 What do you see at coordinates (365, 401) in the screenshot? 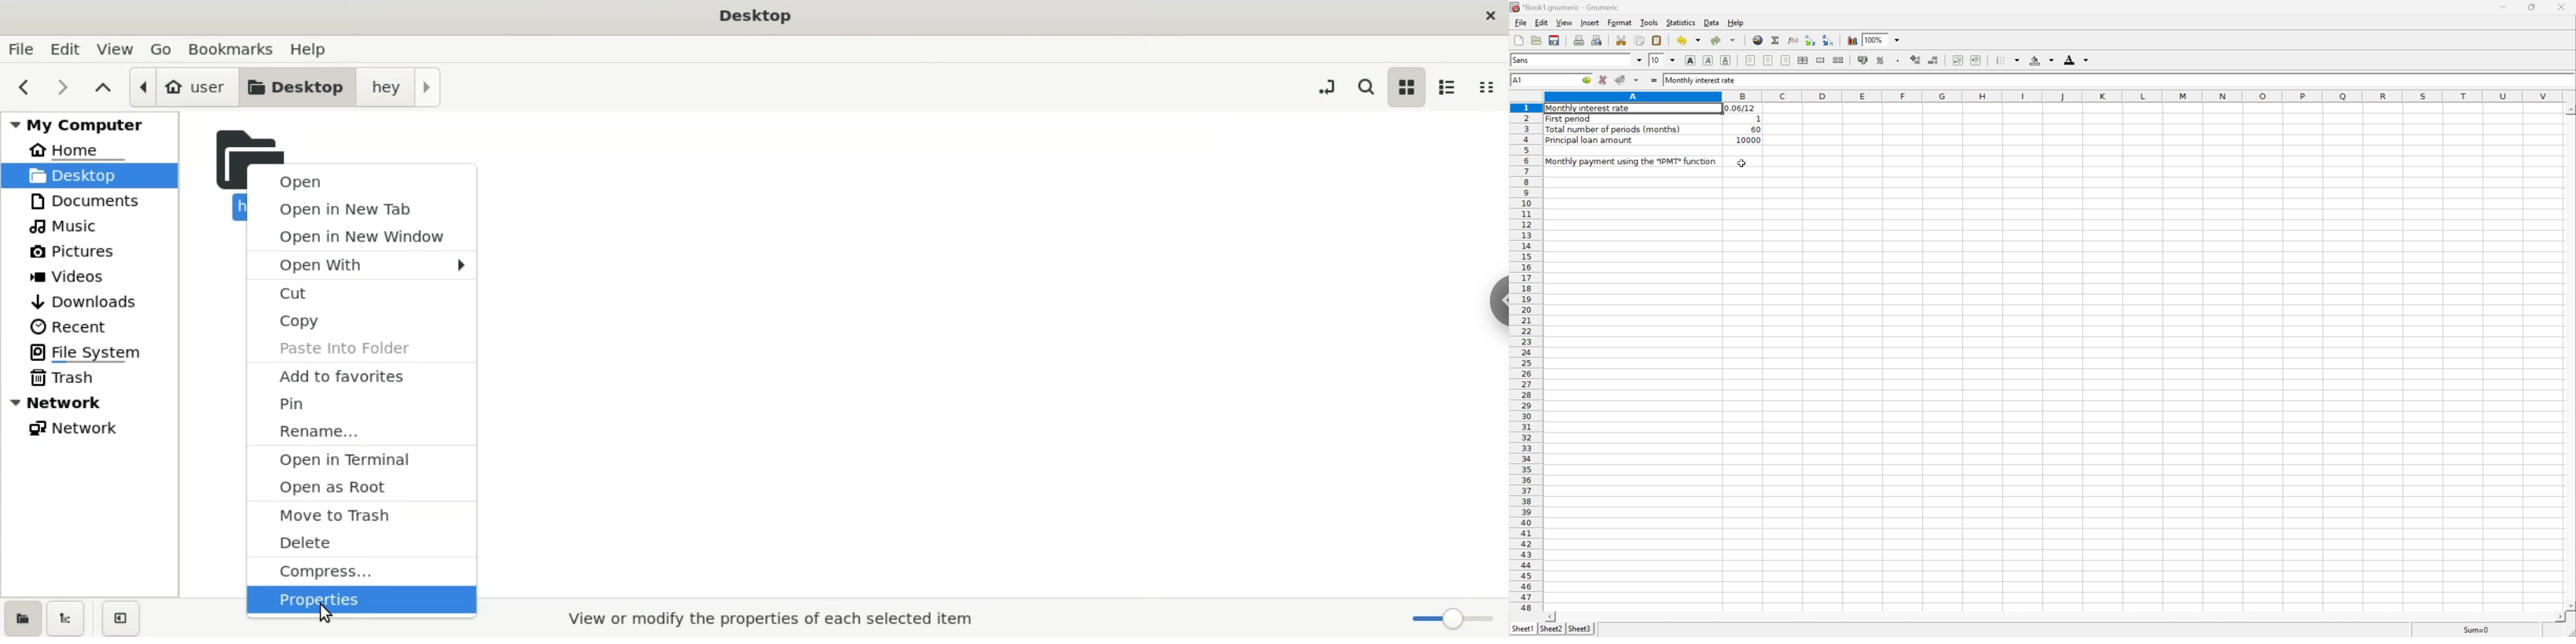
I see `pin` at bounding box center [365, 401].